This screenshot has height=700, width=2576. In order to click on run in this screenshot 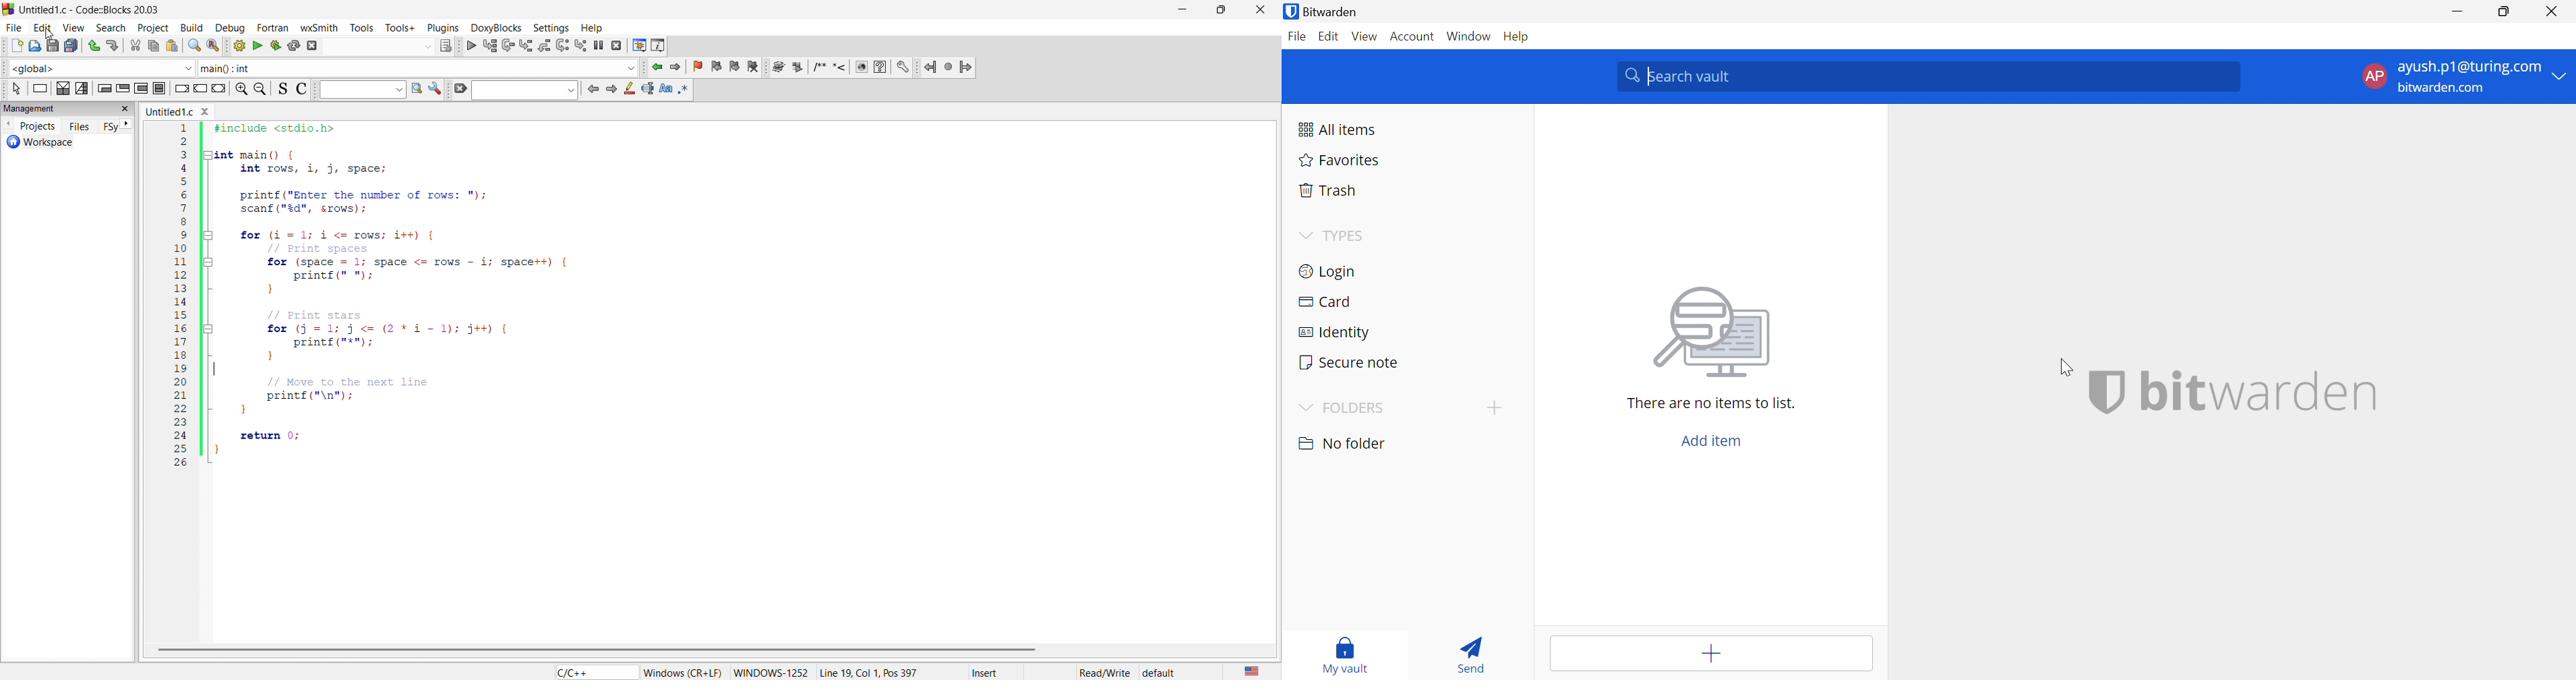, I will do `click(256, 45)`.